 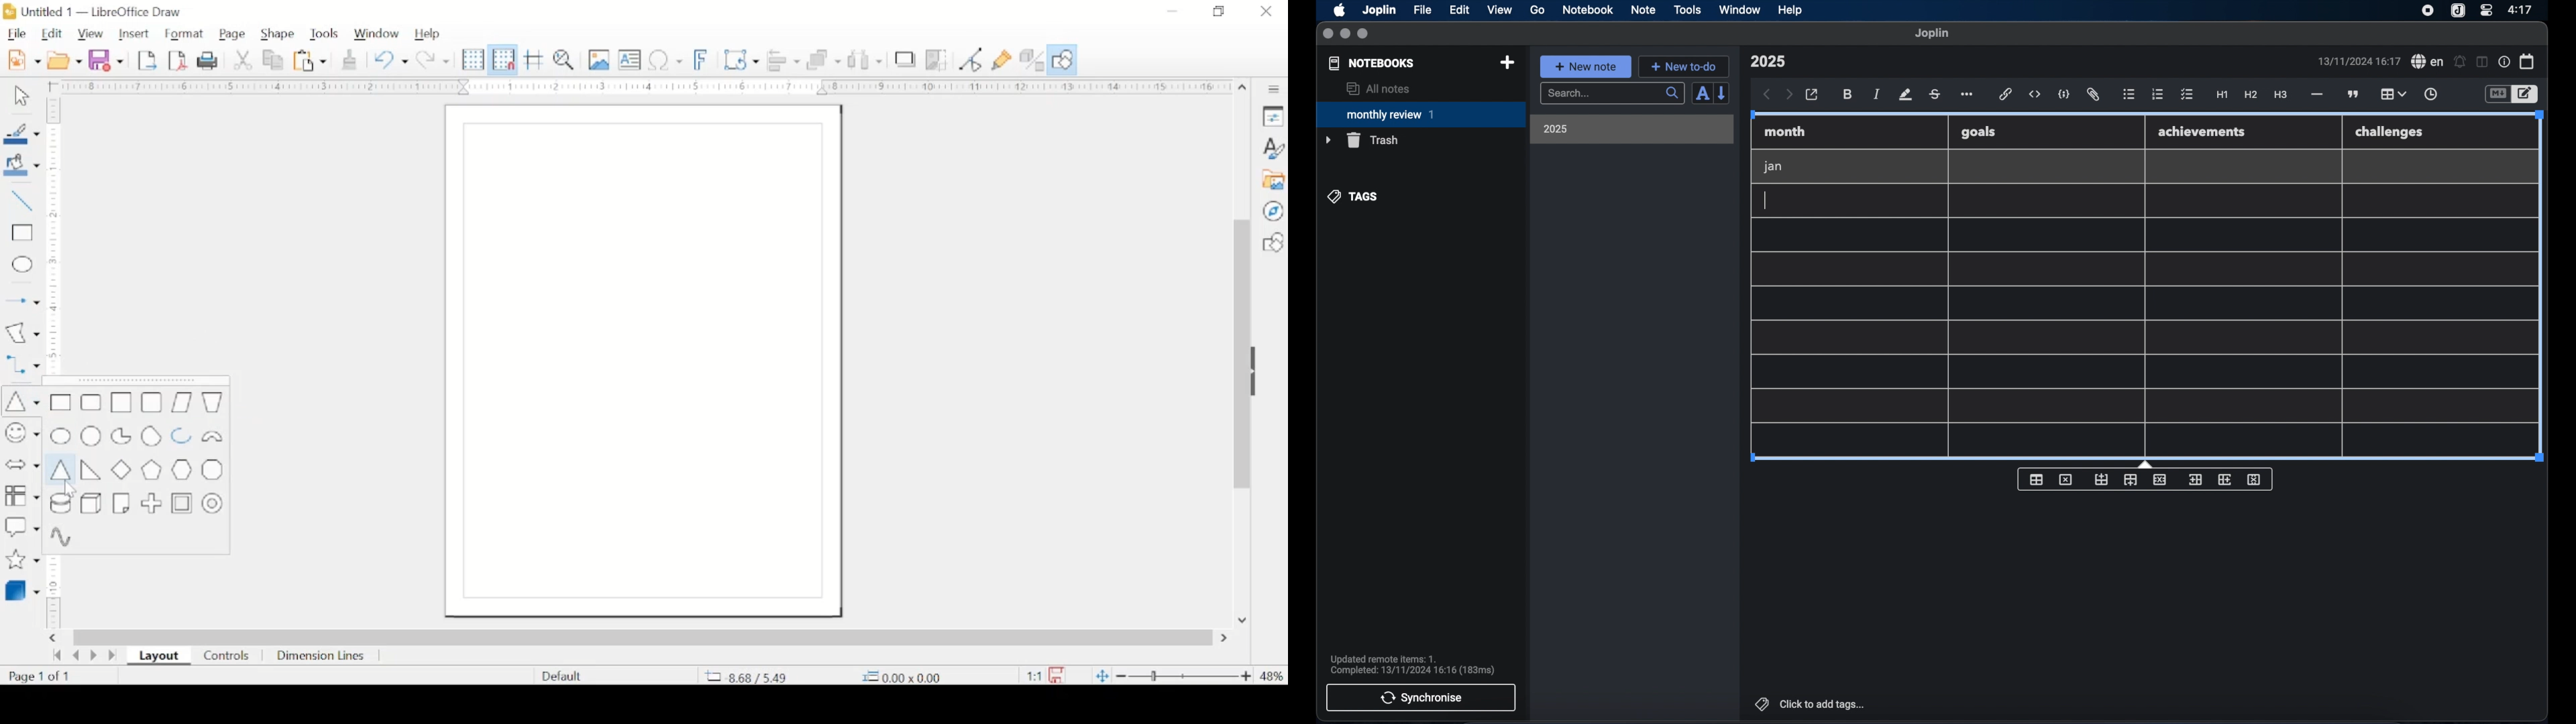 I want to click on notebooks, so click(x=1372, y=63).